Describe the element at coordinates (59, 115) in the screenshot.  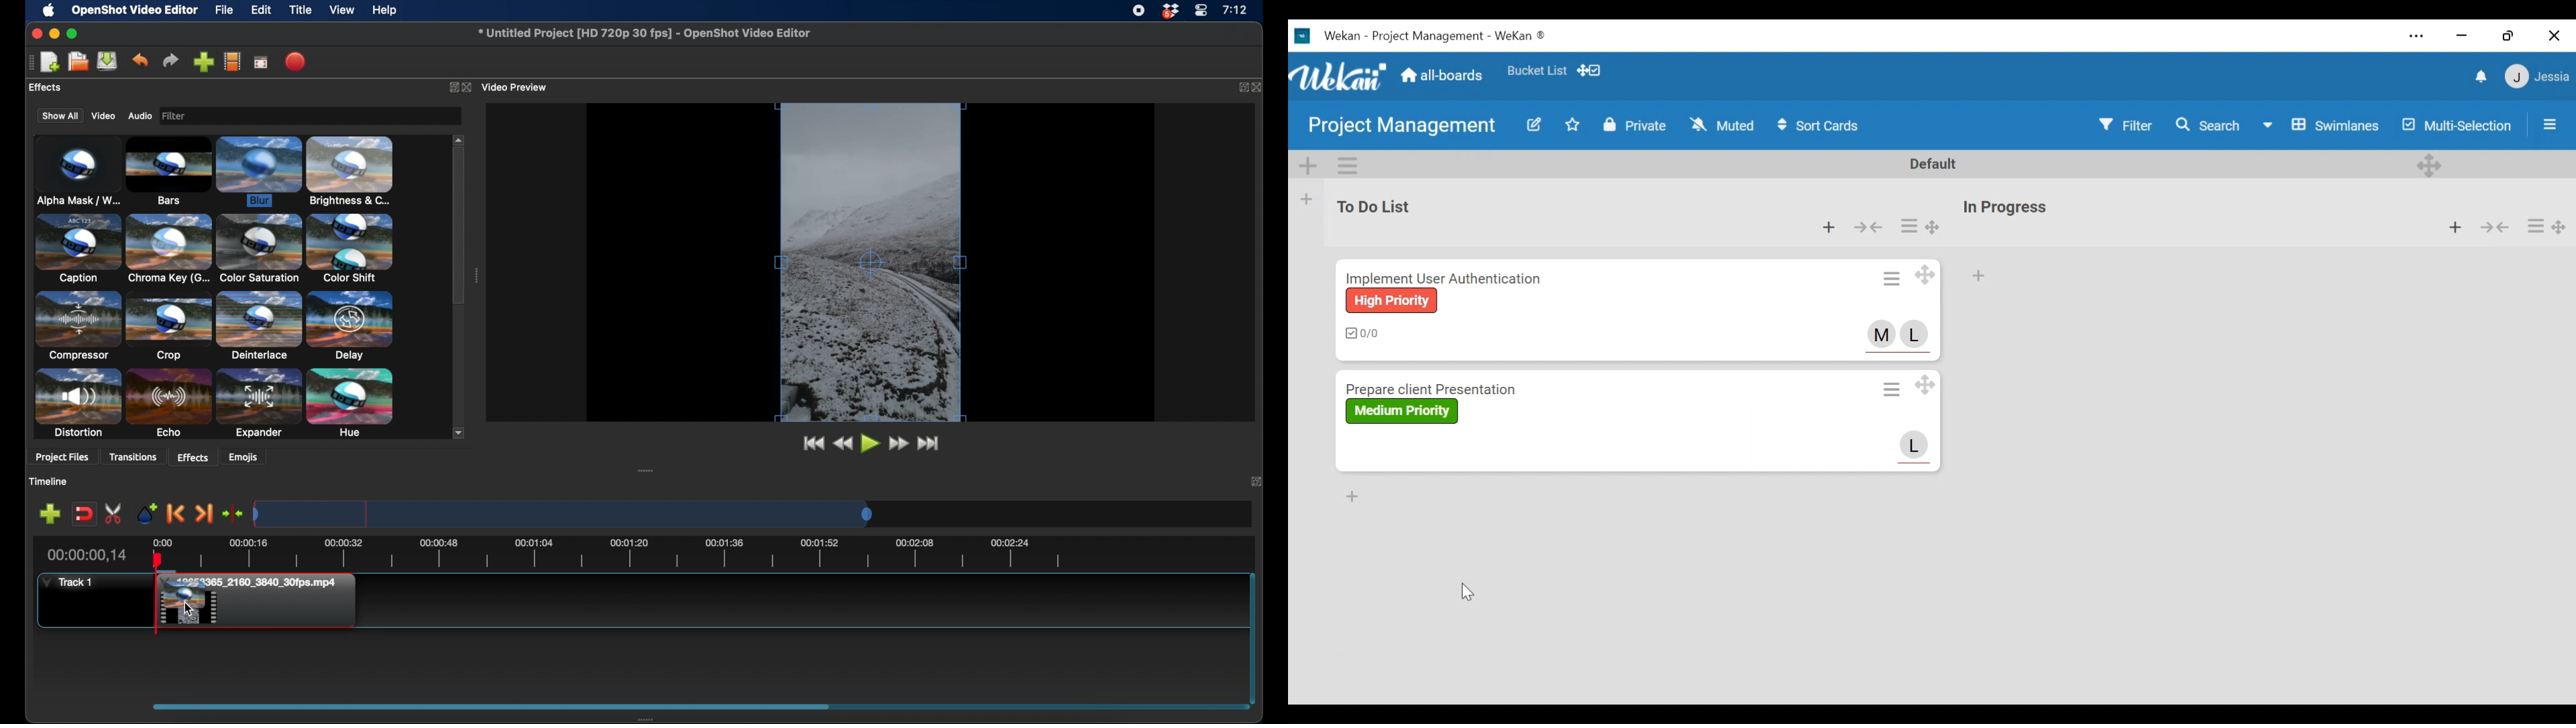
I see `show all` at that location.